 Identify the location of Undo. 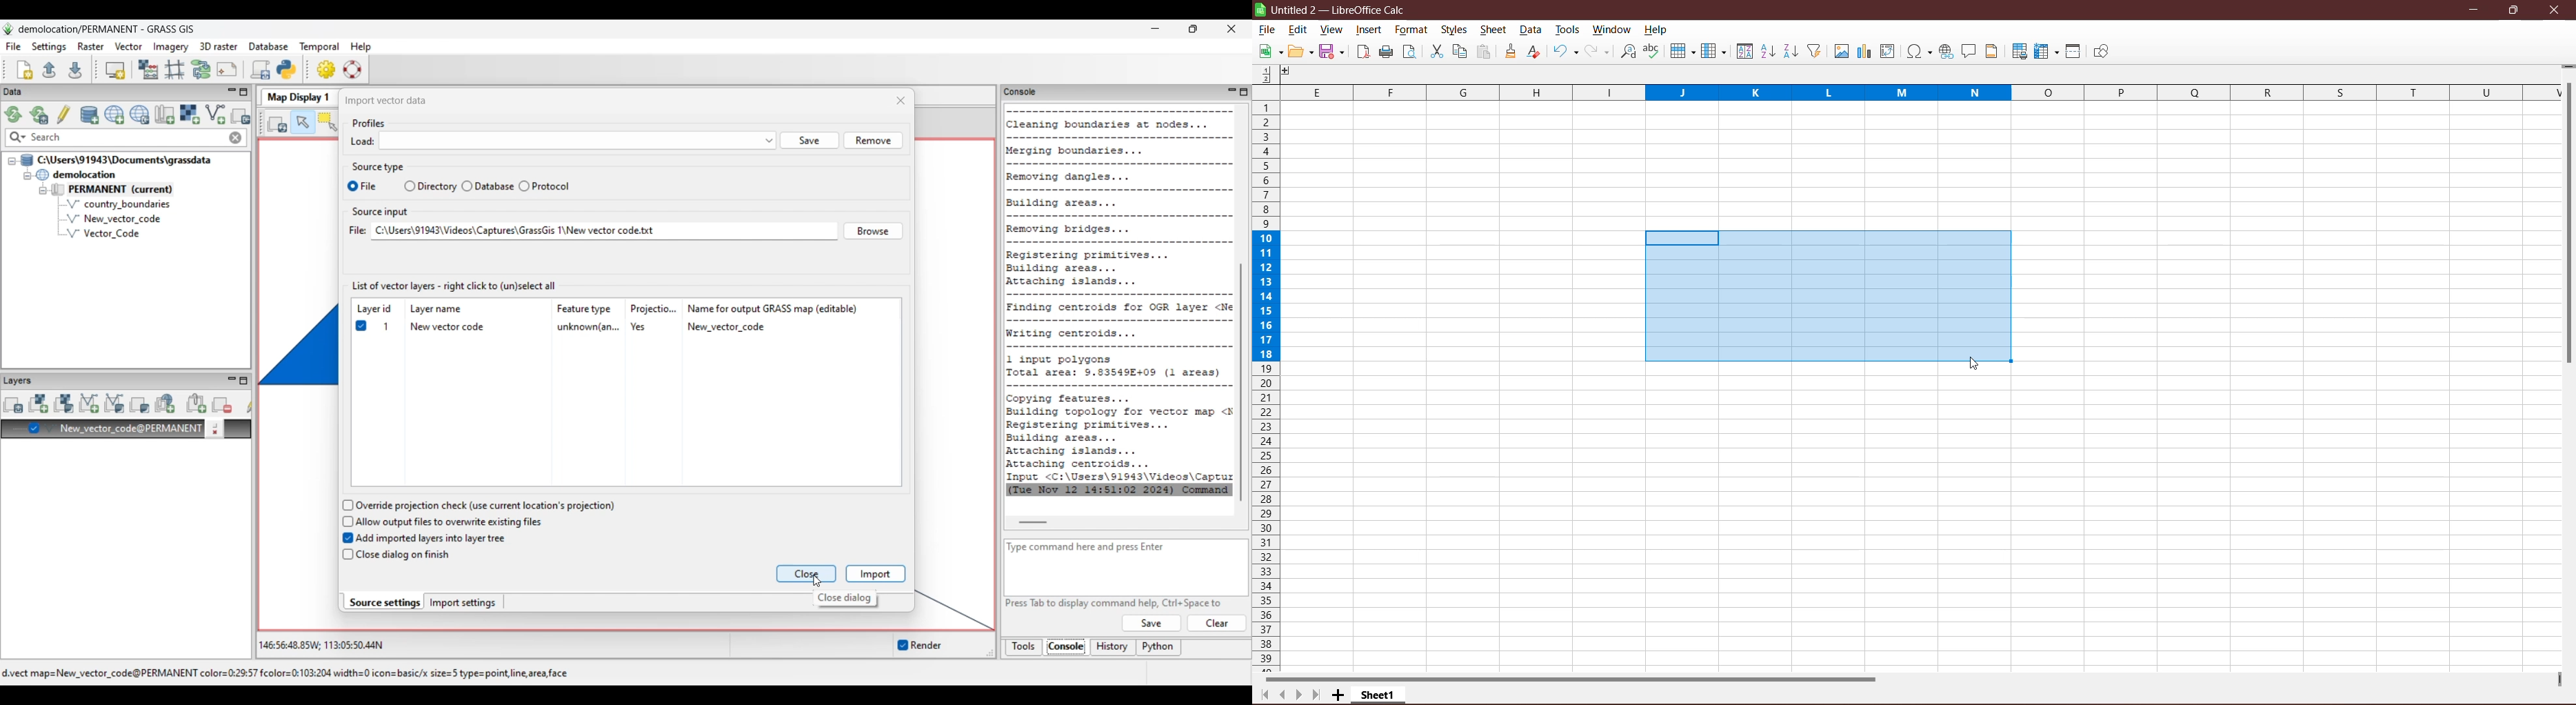
(1566, 52).